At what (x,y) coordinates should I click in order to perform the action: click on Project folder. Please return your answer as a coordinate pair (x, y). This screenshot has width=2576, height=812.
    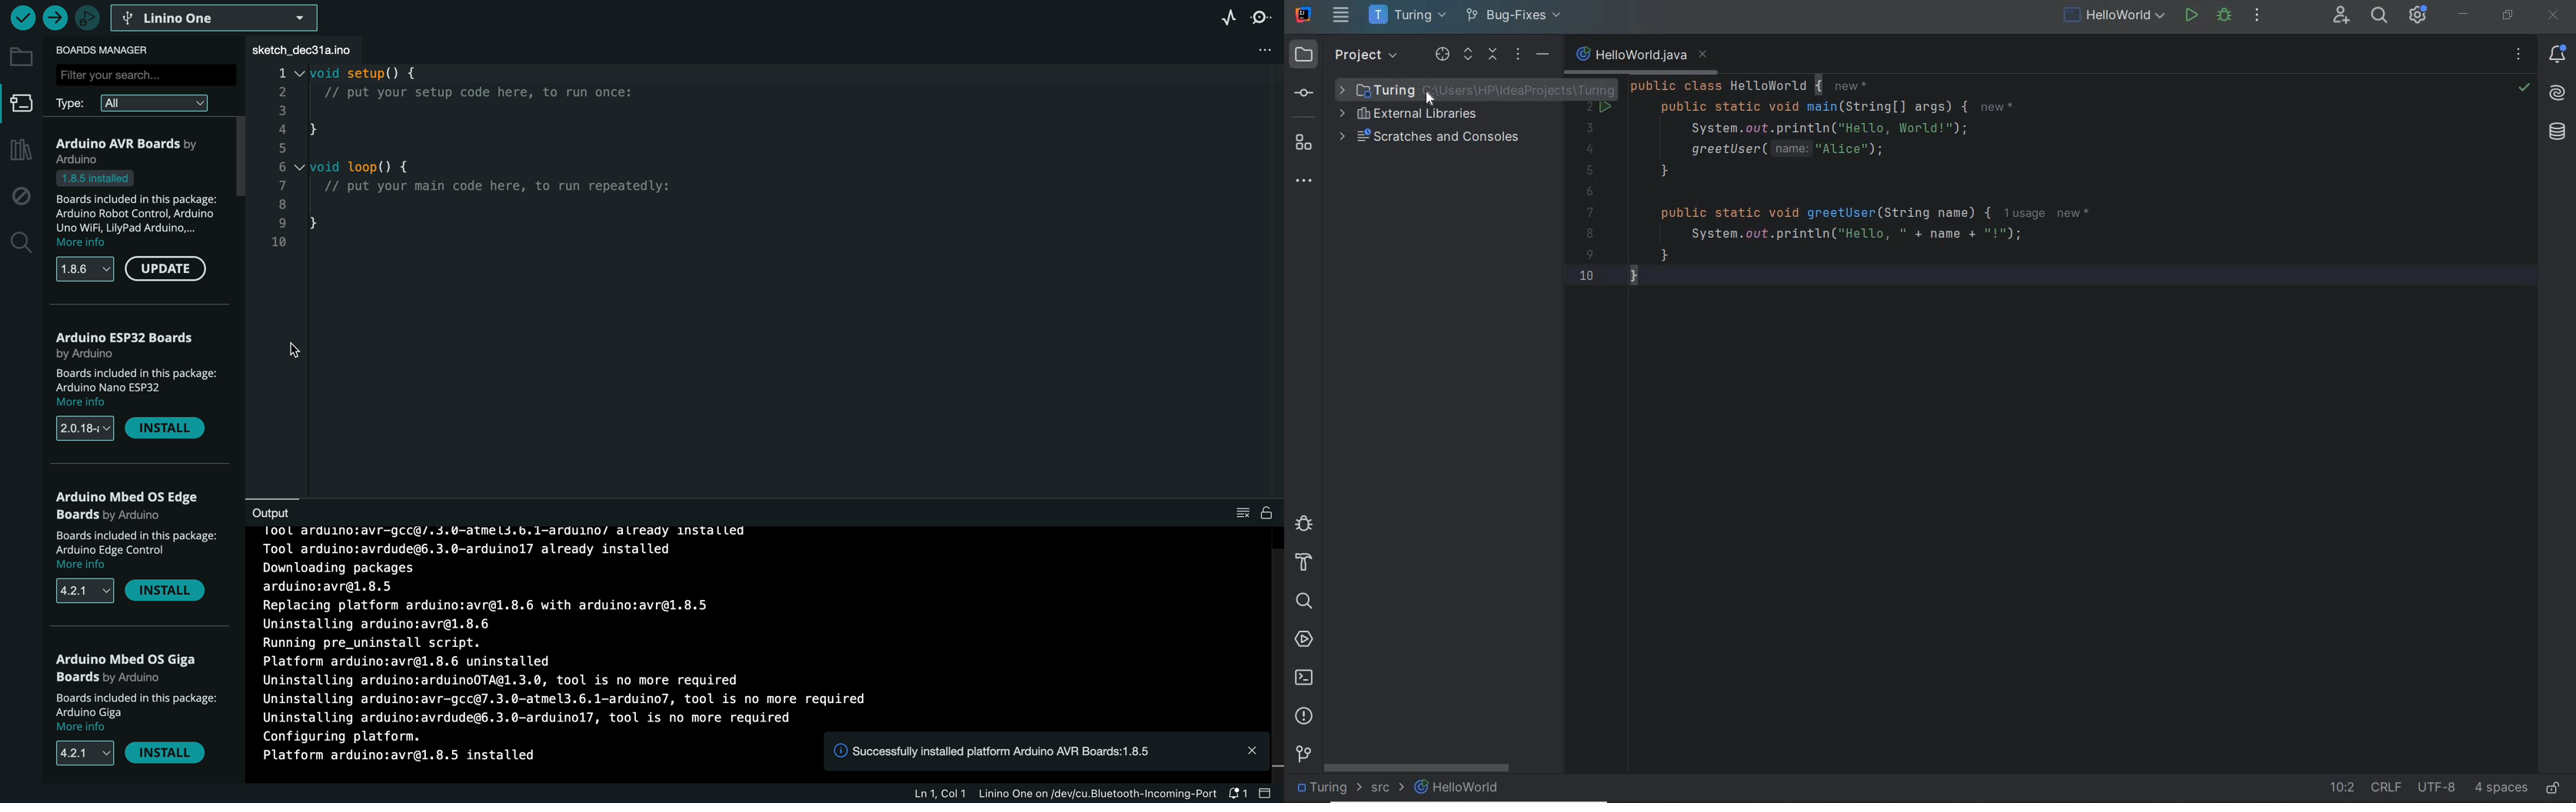
    Looking at the image, I should click on (1475, 90).